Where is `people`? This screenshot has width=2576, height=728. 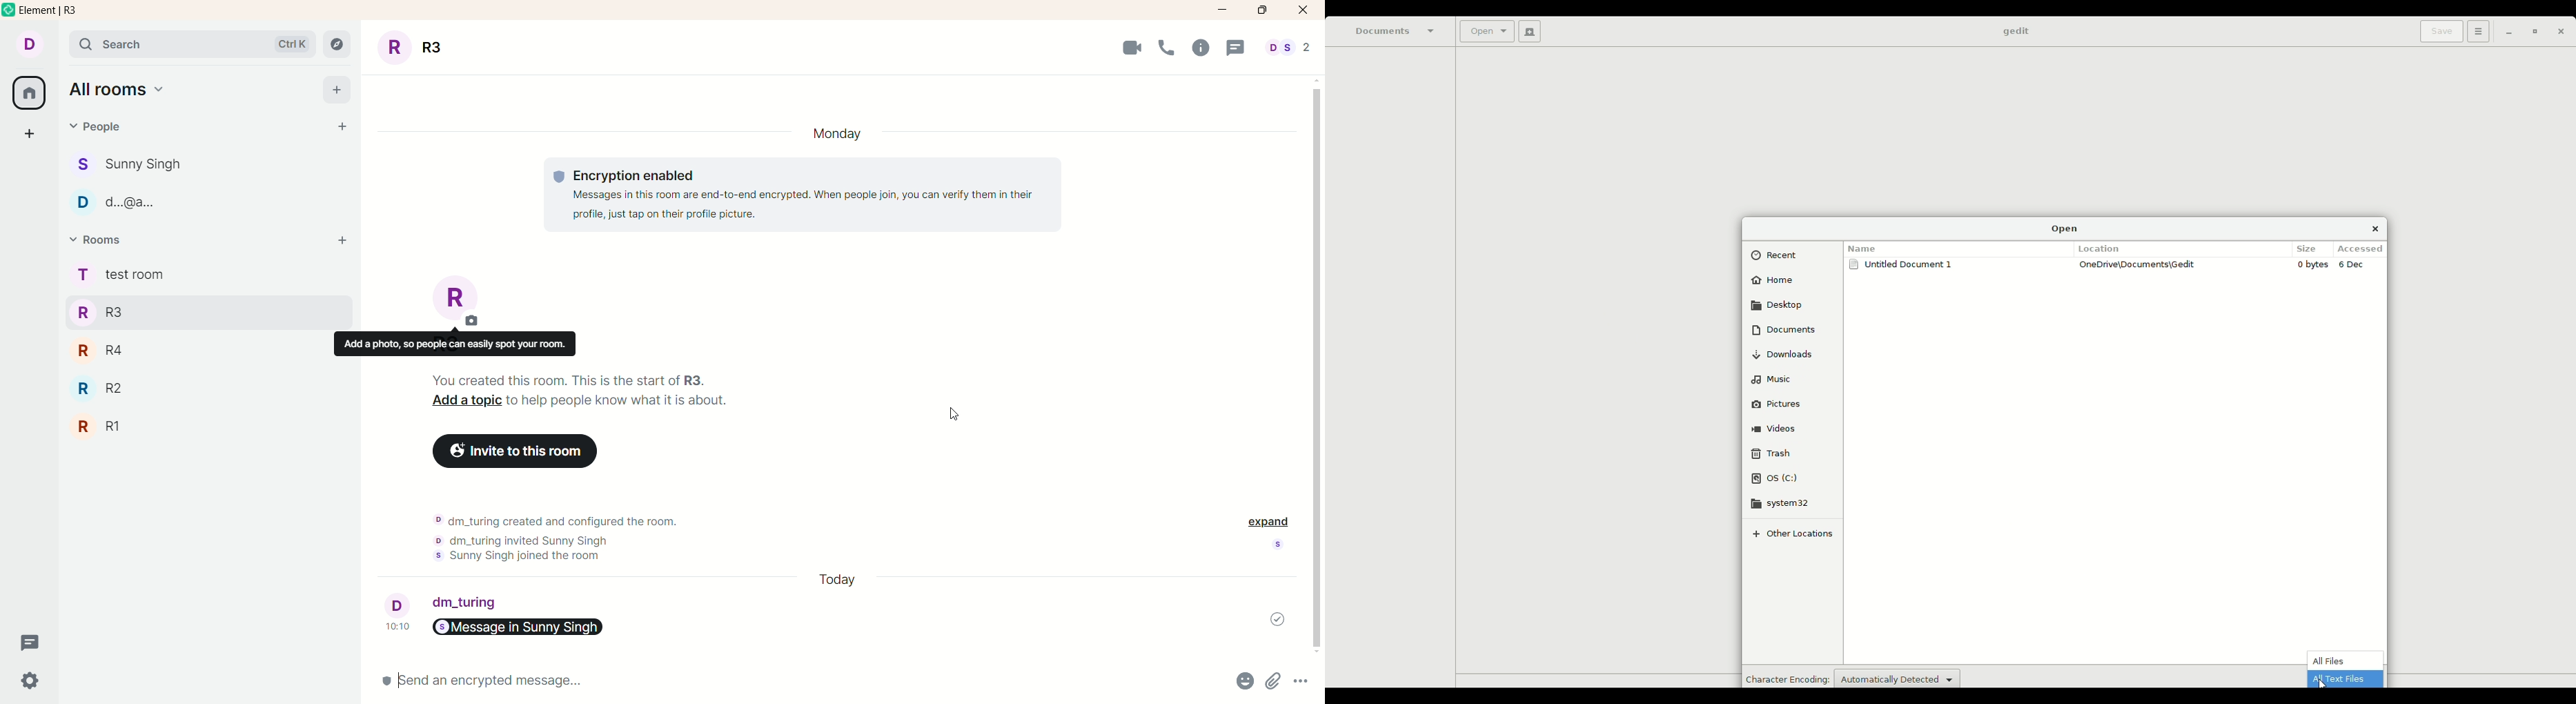
people is located at coordinates (149, 206).